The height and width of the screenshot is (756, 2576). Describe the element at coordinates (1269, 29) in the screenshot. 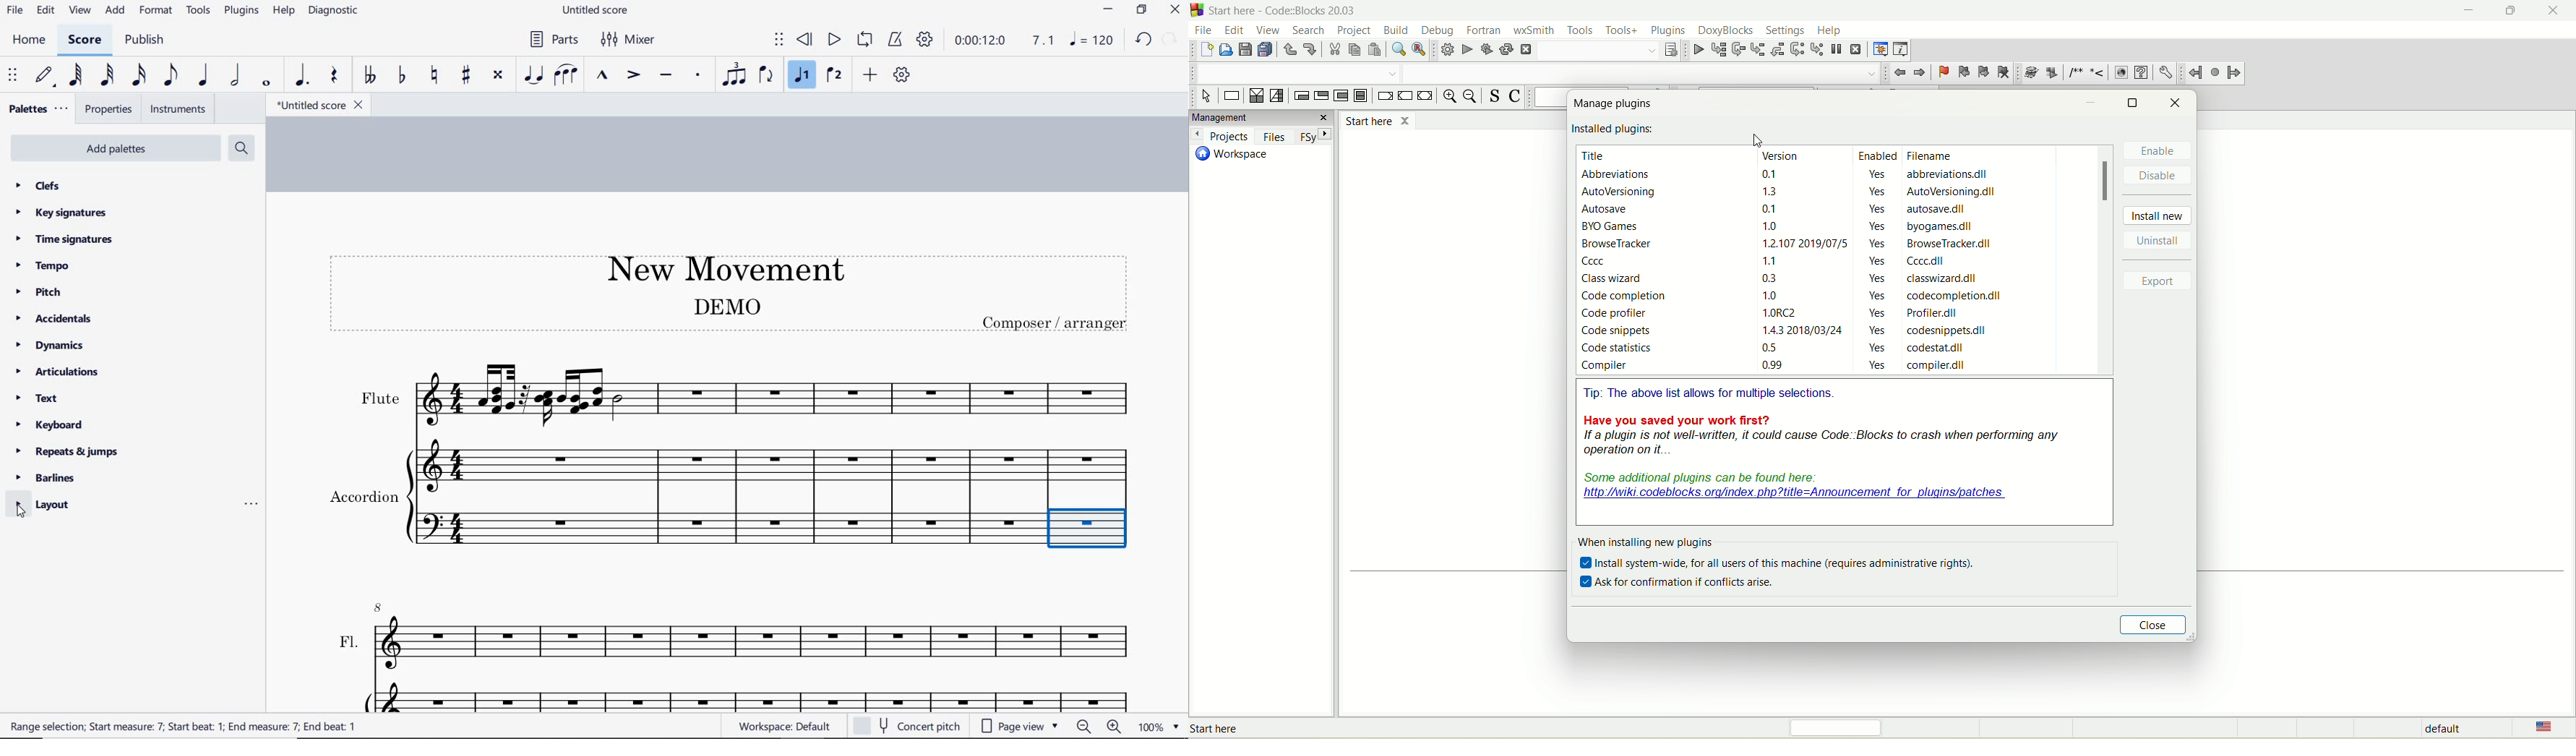

I see `view` at that location.